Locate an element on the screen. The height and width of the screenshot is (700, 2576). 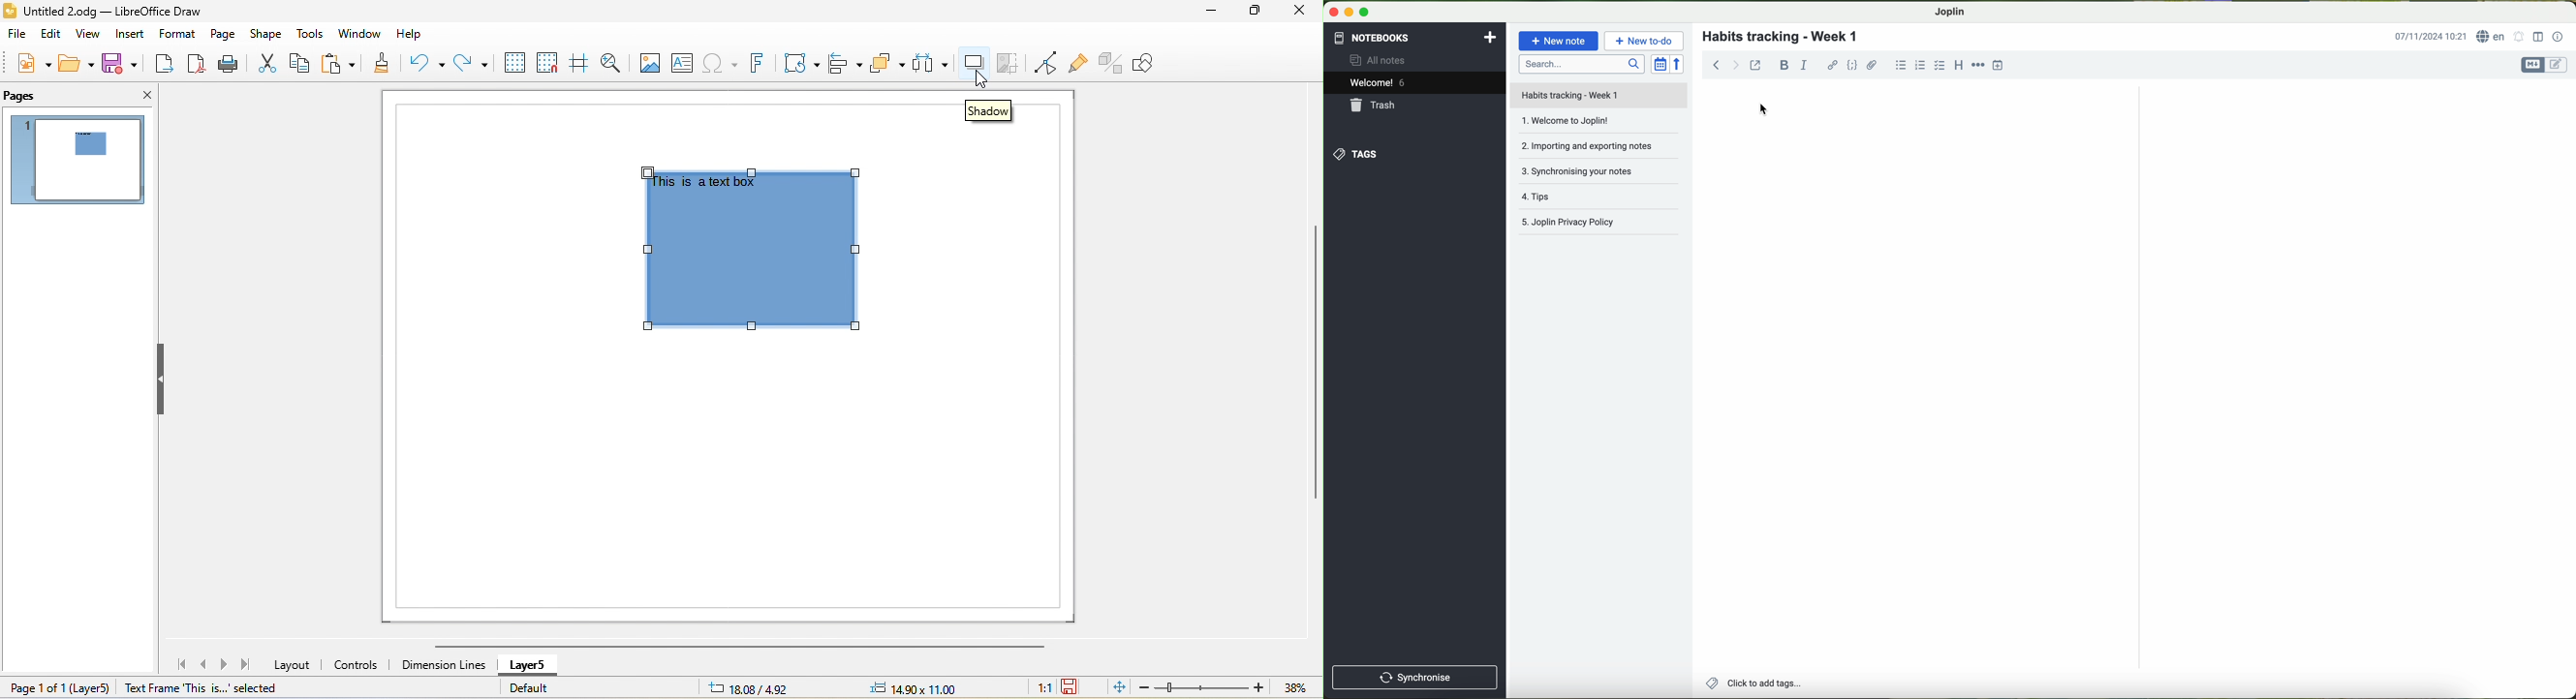
pages is located at coordinates (20, 97).